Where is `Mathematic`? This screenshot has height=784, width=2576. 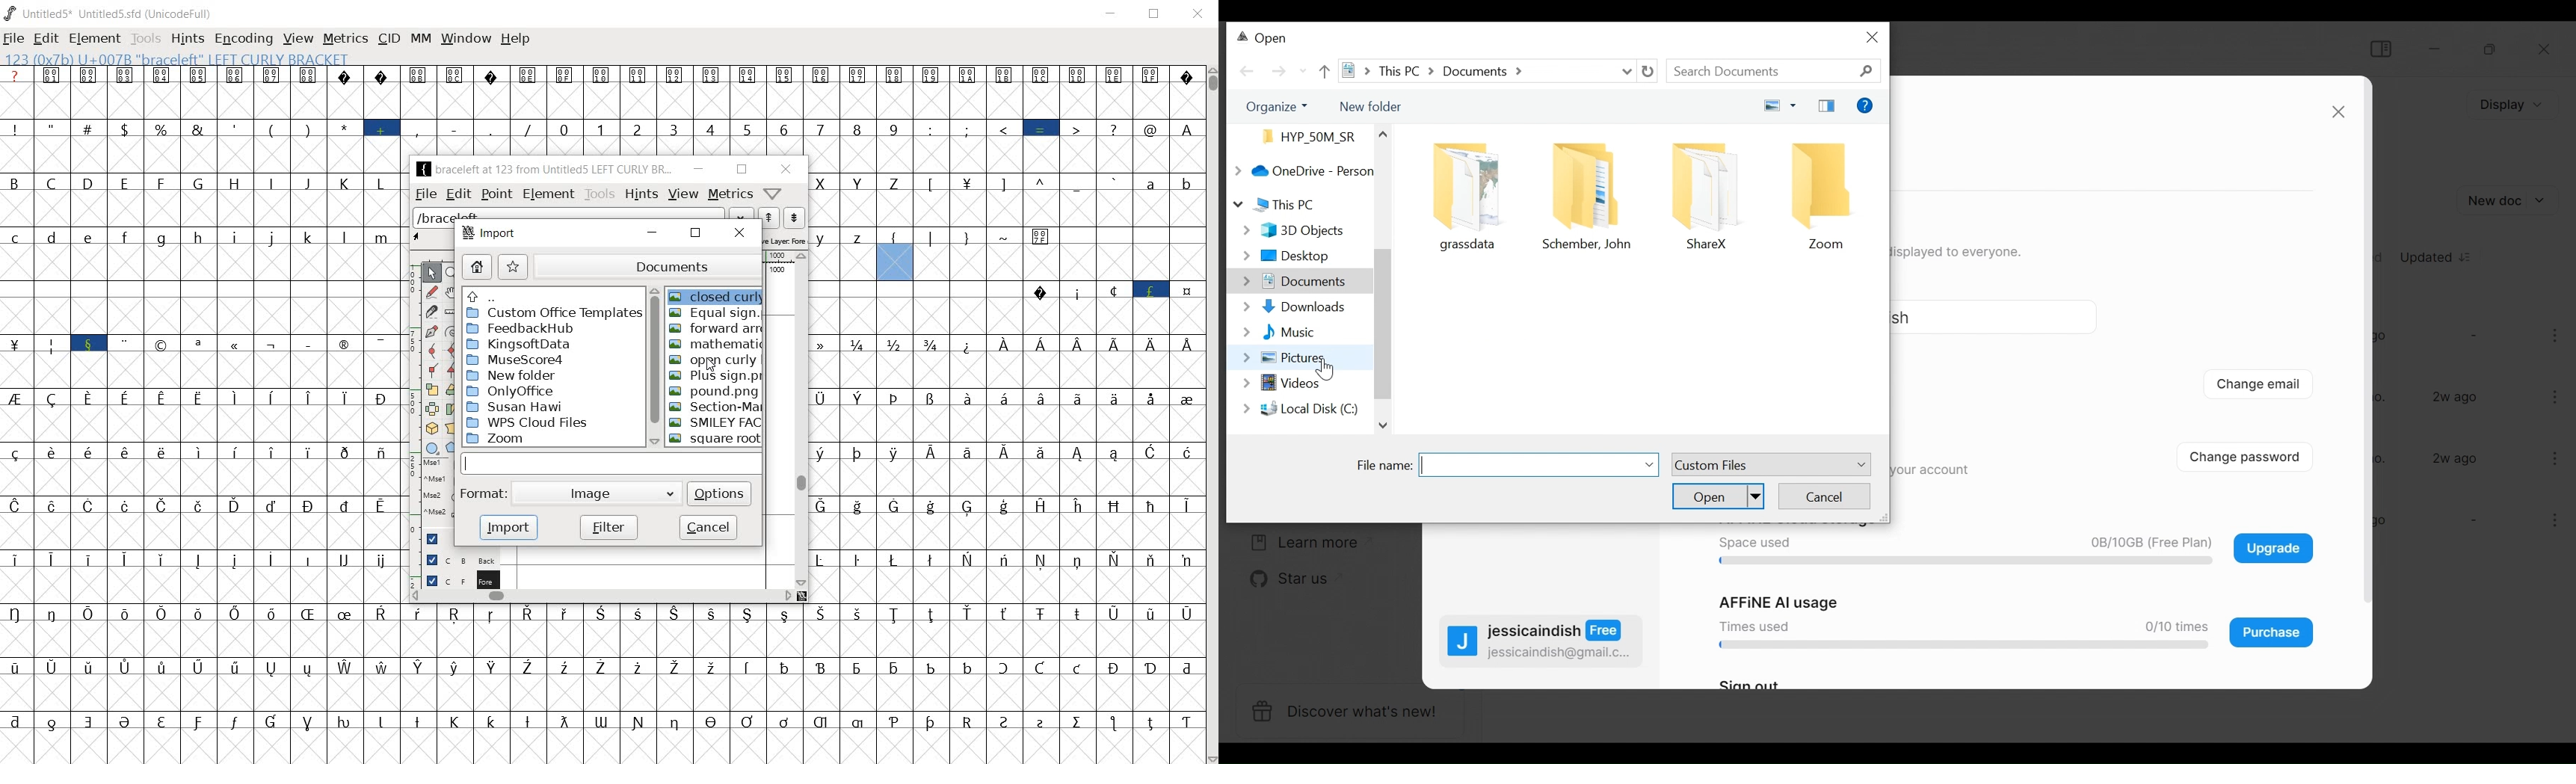
Mathematic is located at coordinates (716, 342).